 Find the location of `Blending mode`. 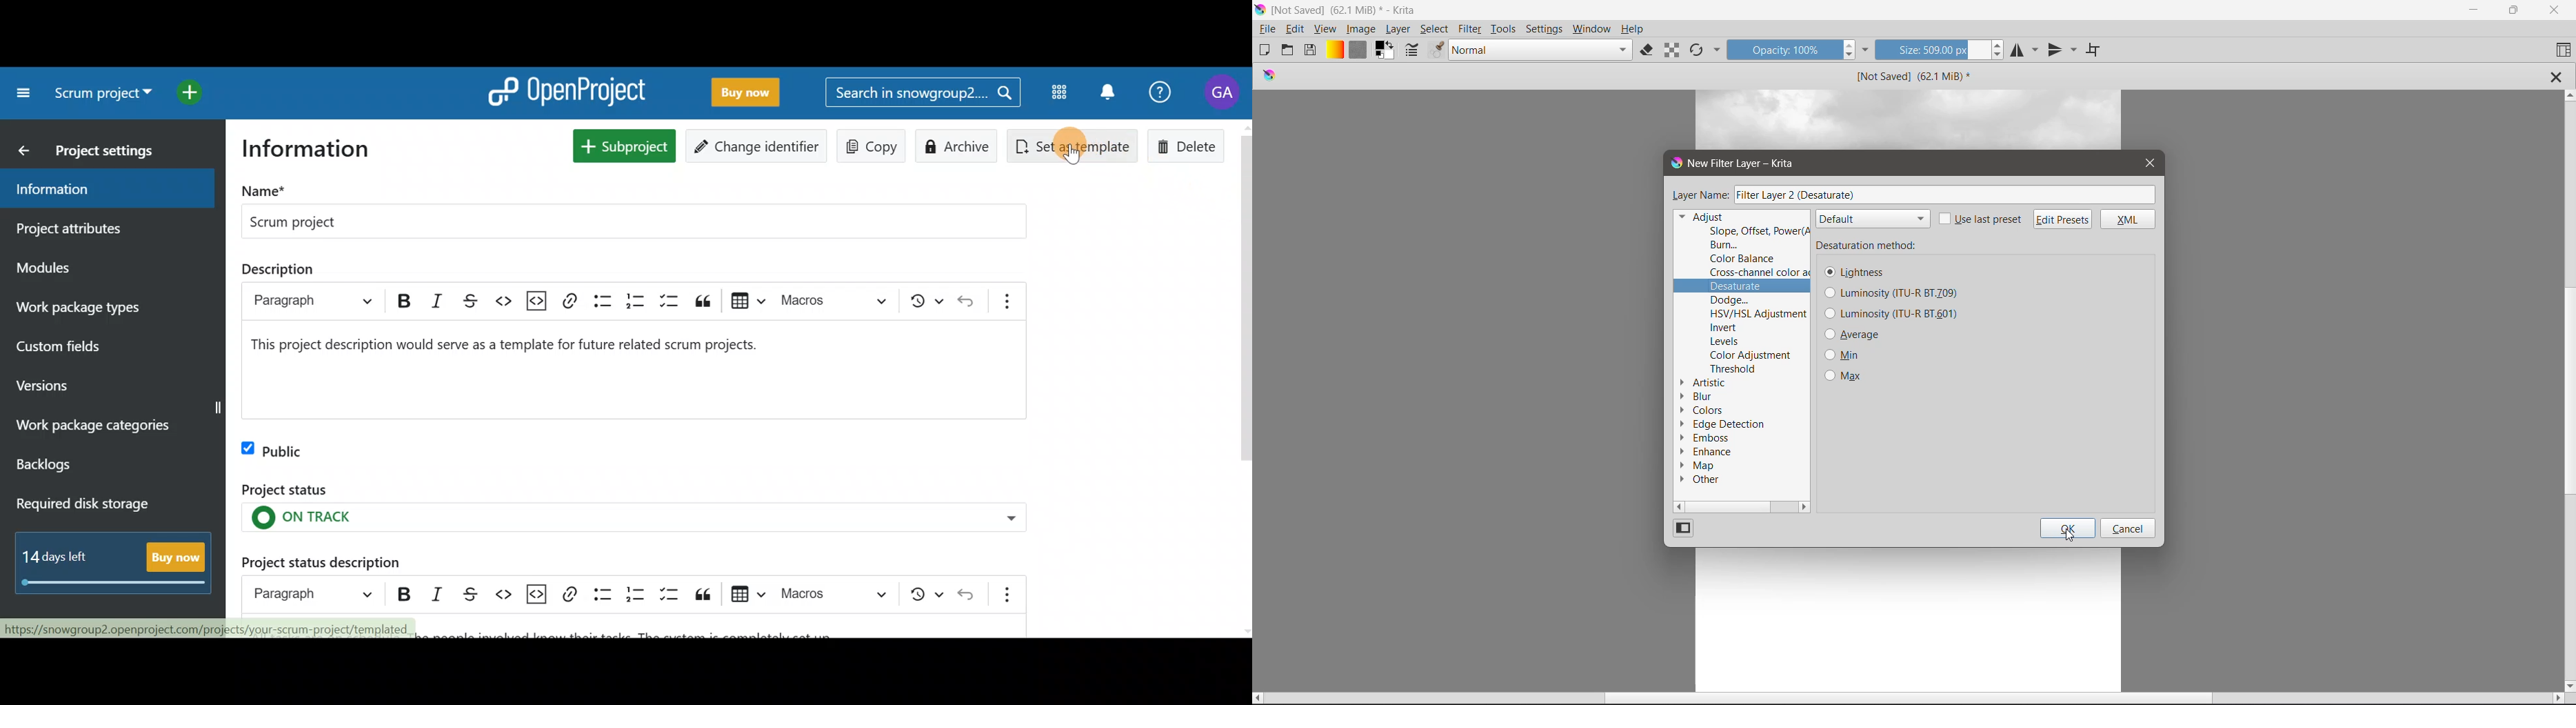

Blending mode is located at coordinates (1540, 50).